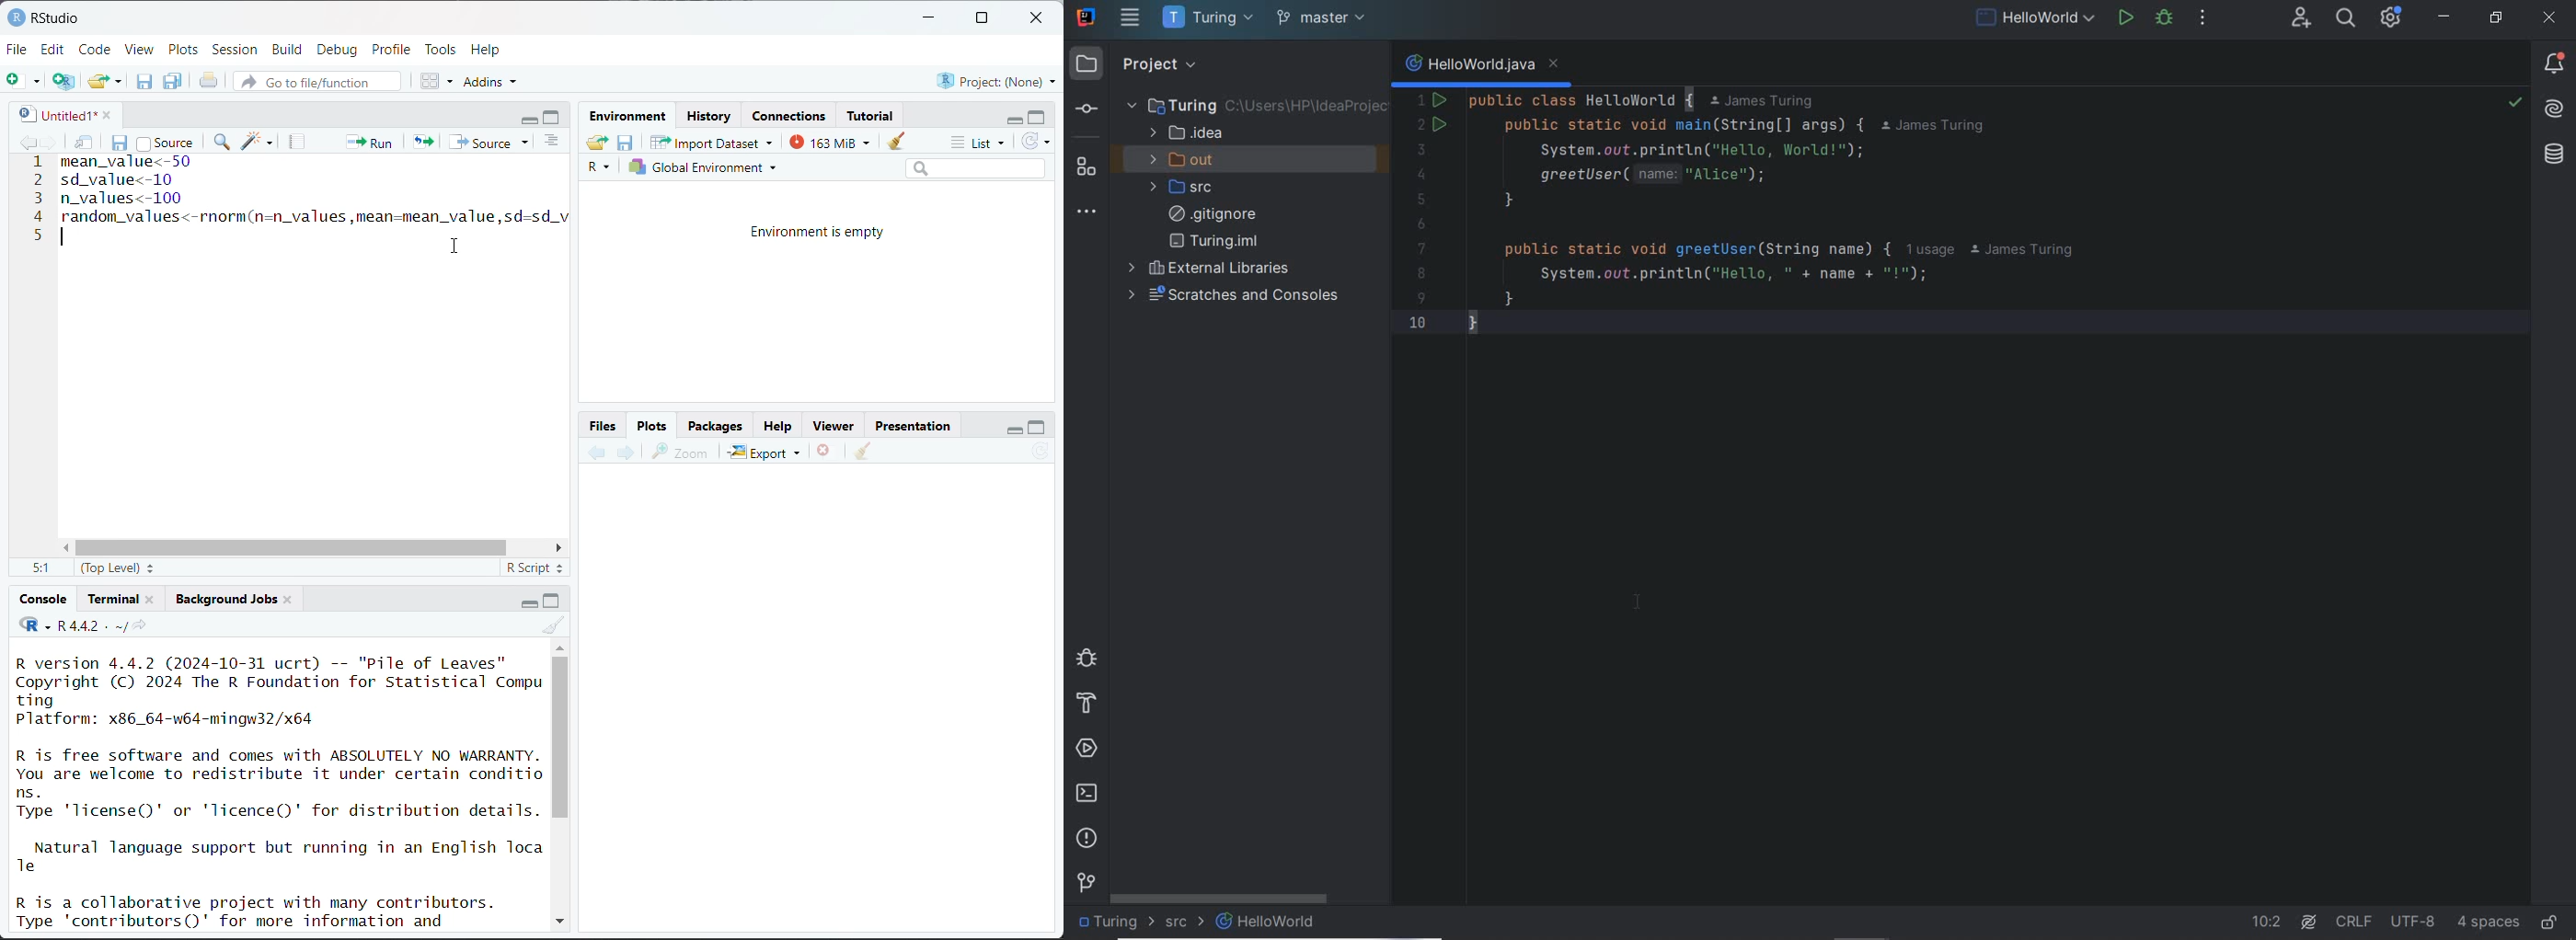 The image size is (2576, 952). I want to click on Environment is empty, so click(819, 233).